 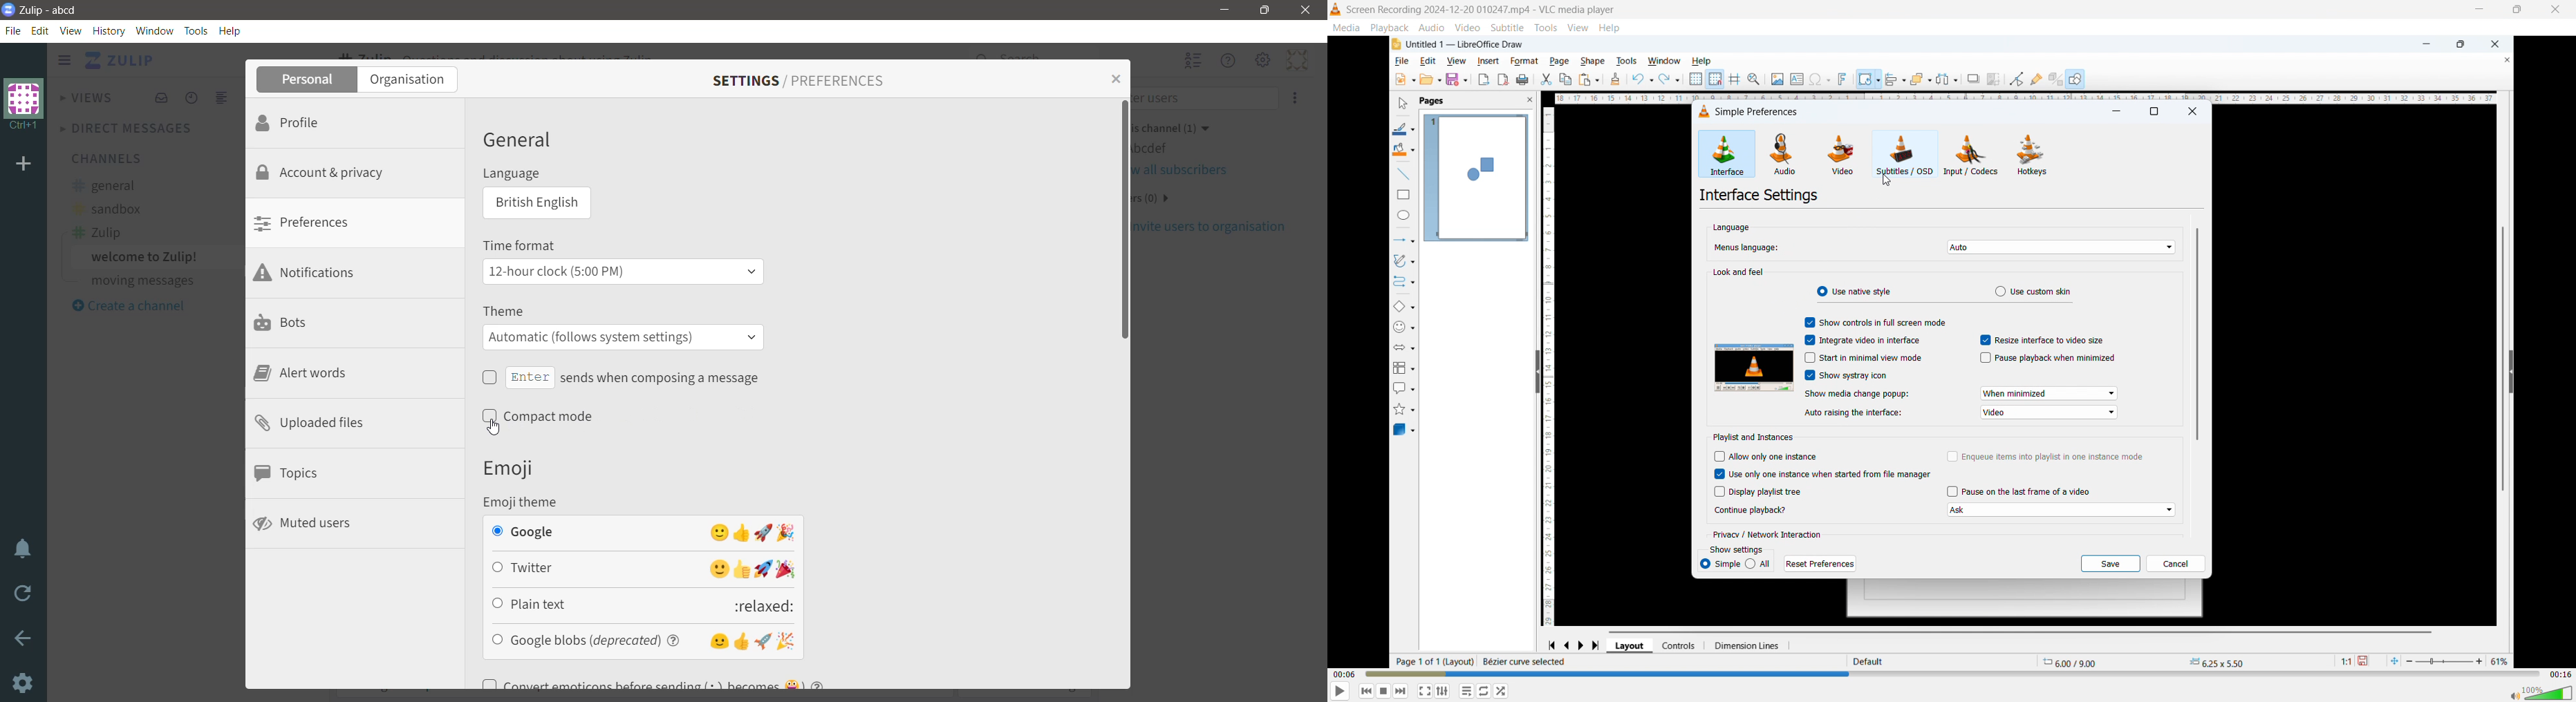 What do you see at coordinates (1865, 358) in the screenshot?
I see `Start in minimal view mode ` at bounding box center [1865, 358].